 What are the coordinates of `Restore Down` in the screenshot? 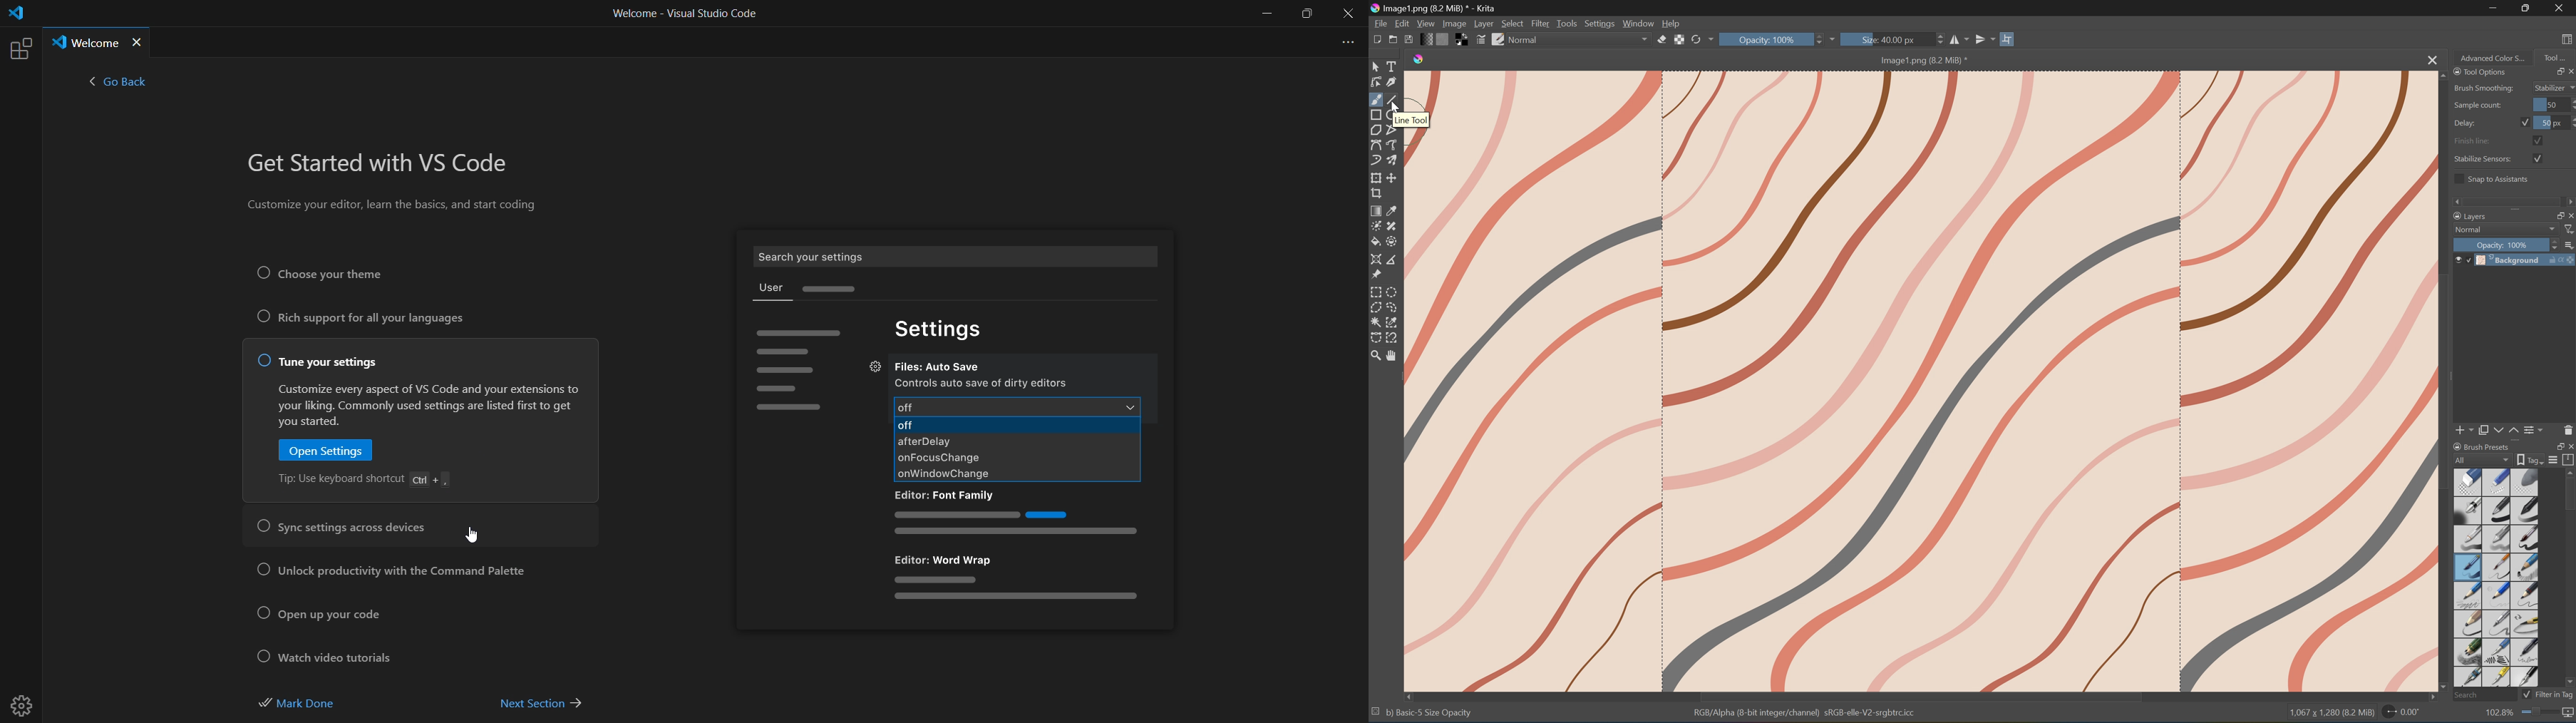 It's located at (2554, 215).